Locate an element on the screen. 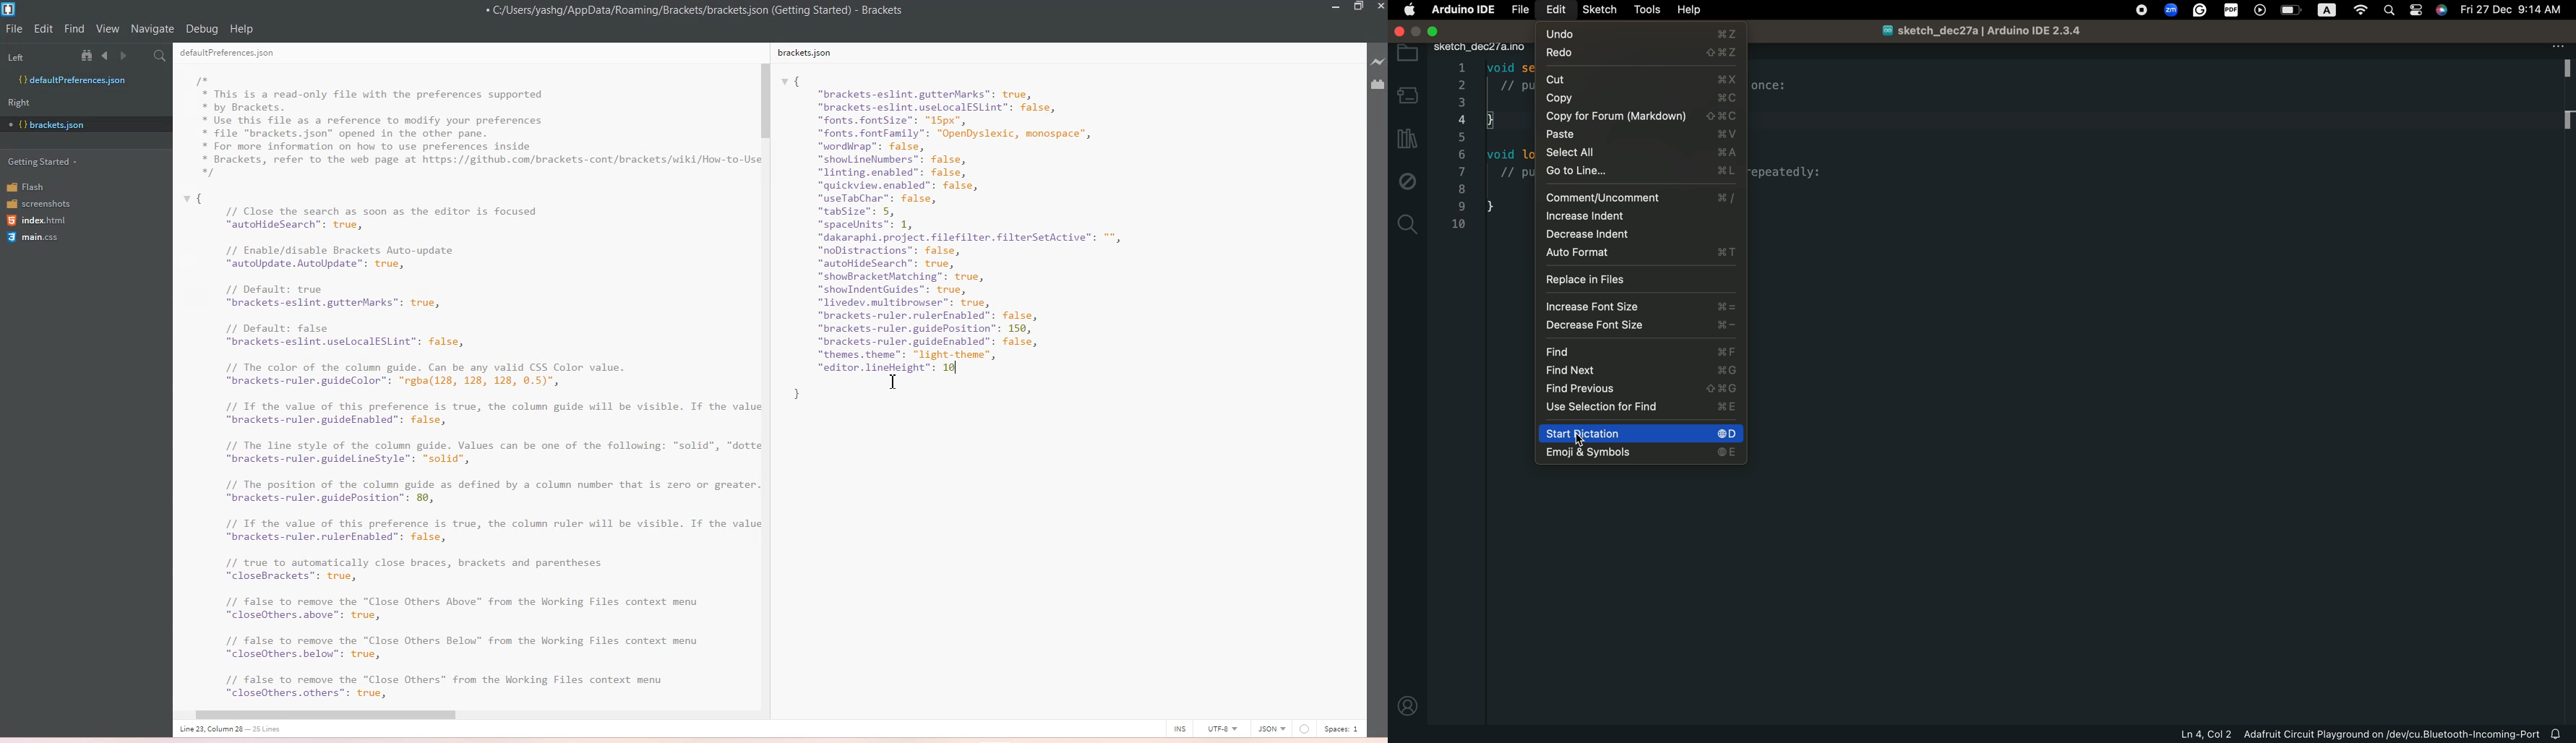 This screenshot has width=2576, height=756. Find is located at coordinates (75, 29).